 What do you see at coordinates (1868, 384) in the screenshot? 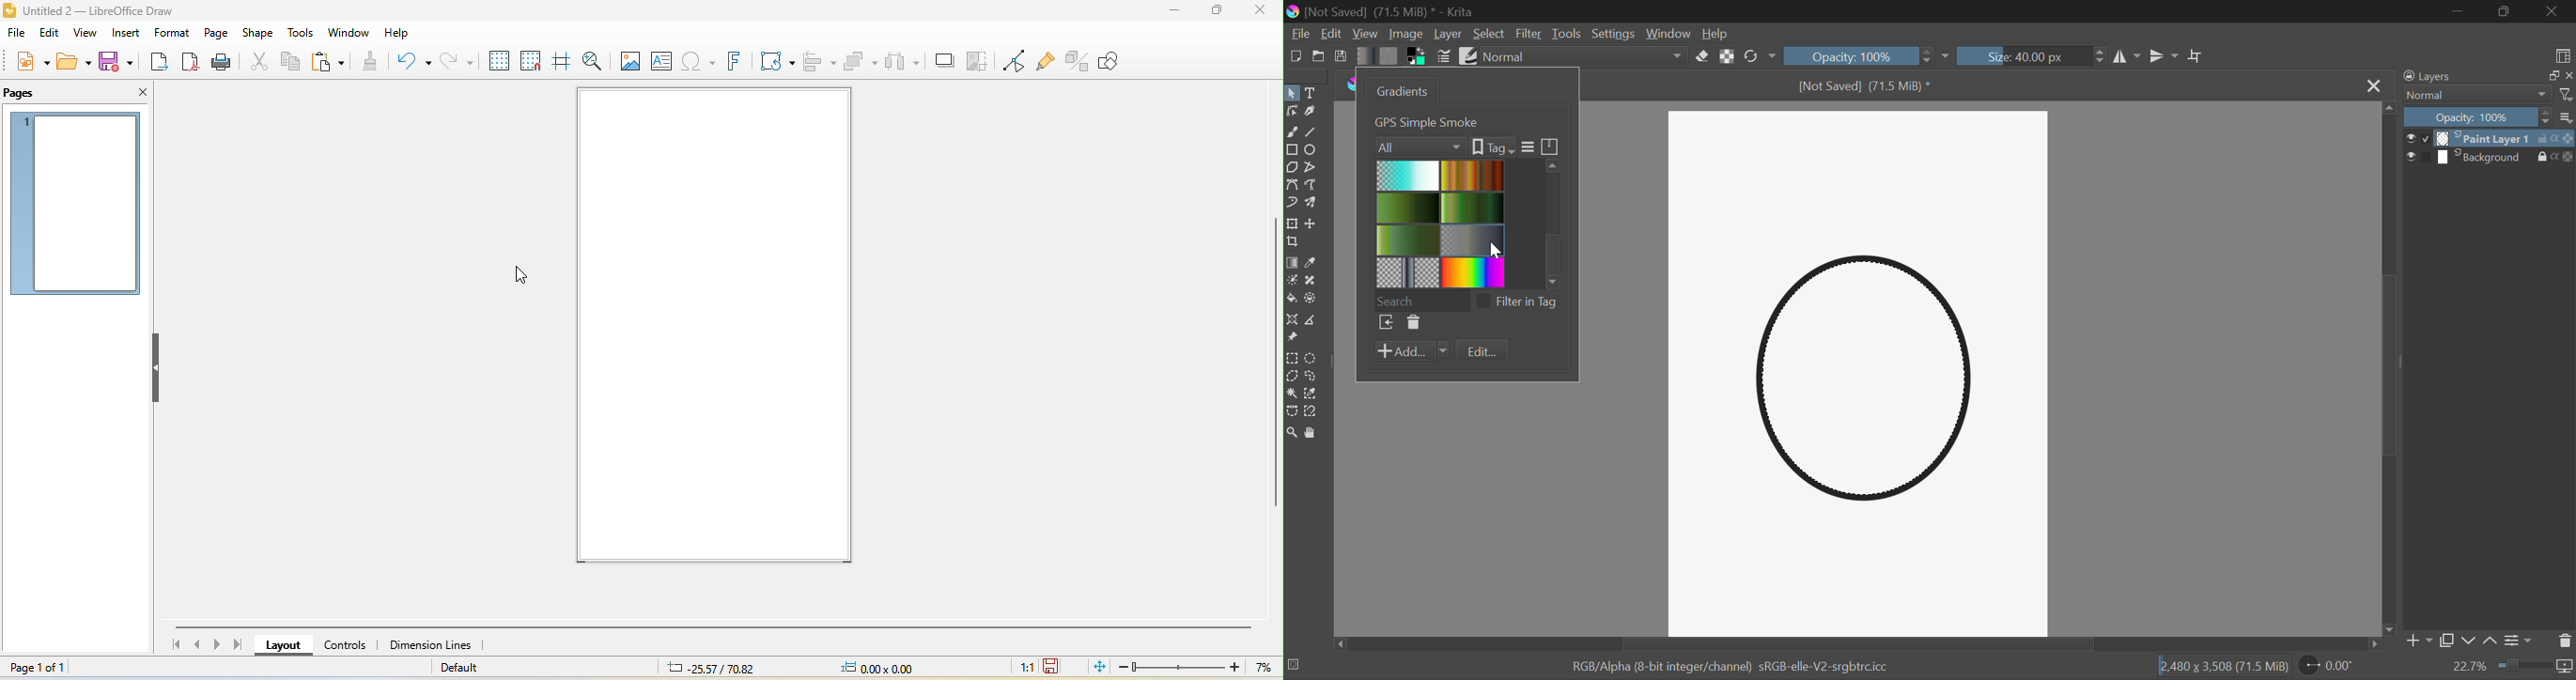
I see `Shape Selected` at bounding box center [1868, 384].